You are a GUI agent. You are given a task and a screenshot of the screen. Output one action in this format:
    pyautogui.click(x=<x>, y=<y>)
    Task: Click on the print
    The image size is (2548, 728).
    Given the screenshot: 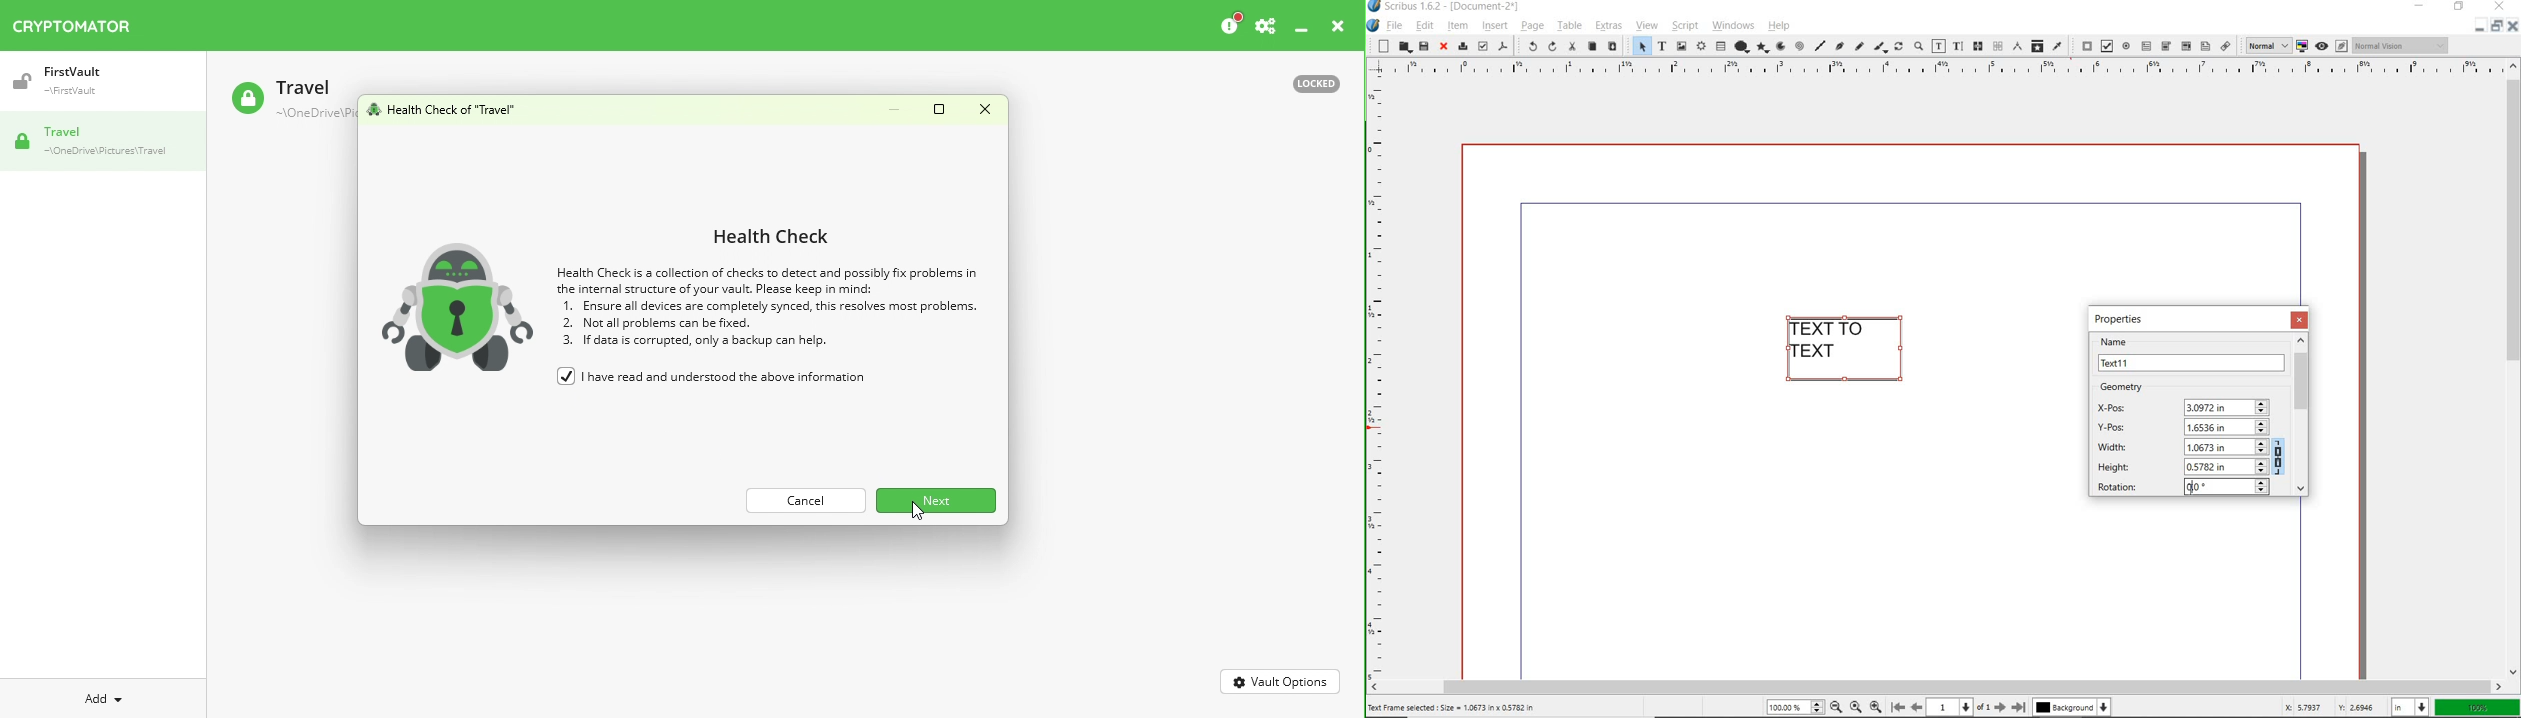 What is the action you would take?
    pyautogui.click(x=1462, y=47)
    